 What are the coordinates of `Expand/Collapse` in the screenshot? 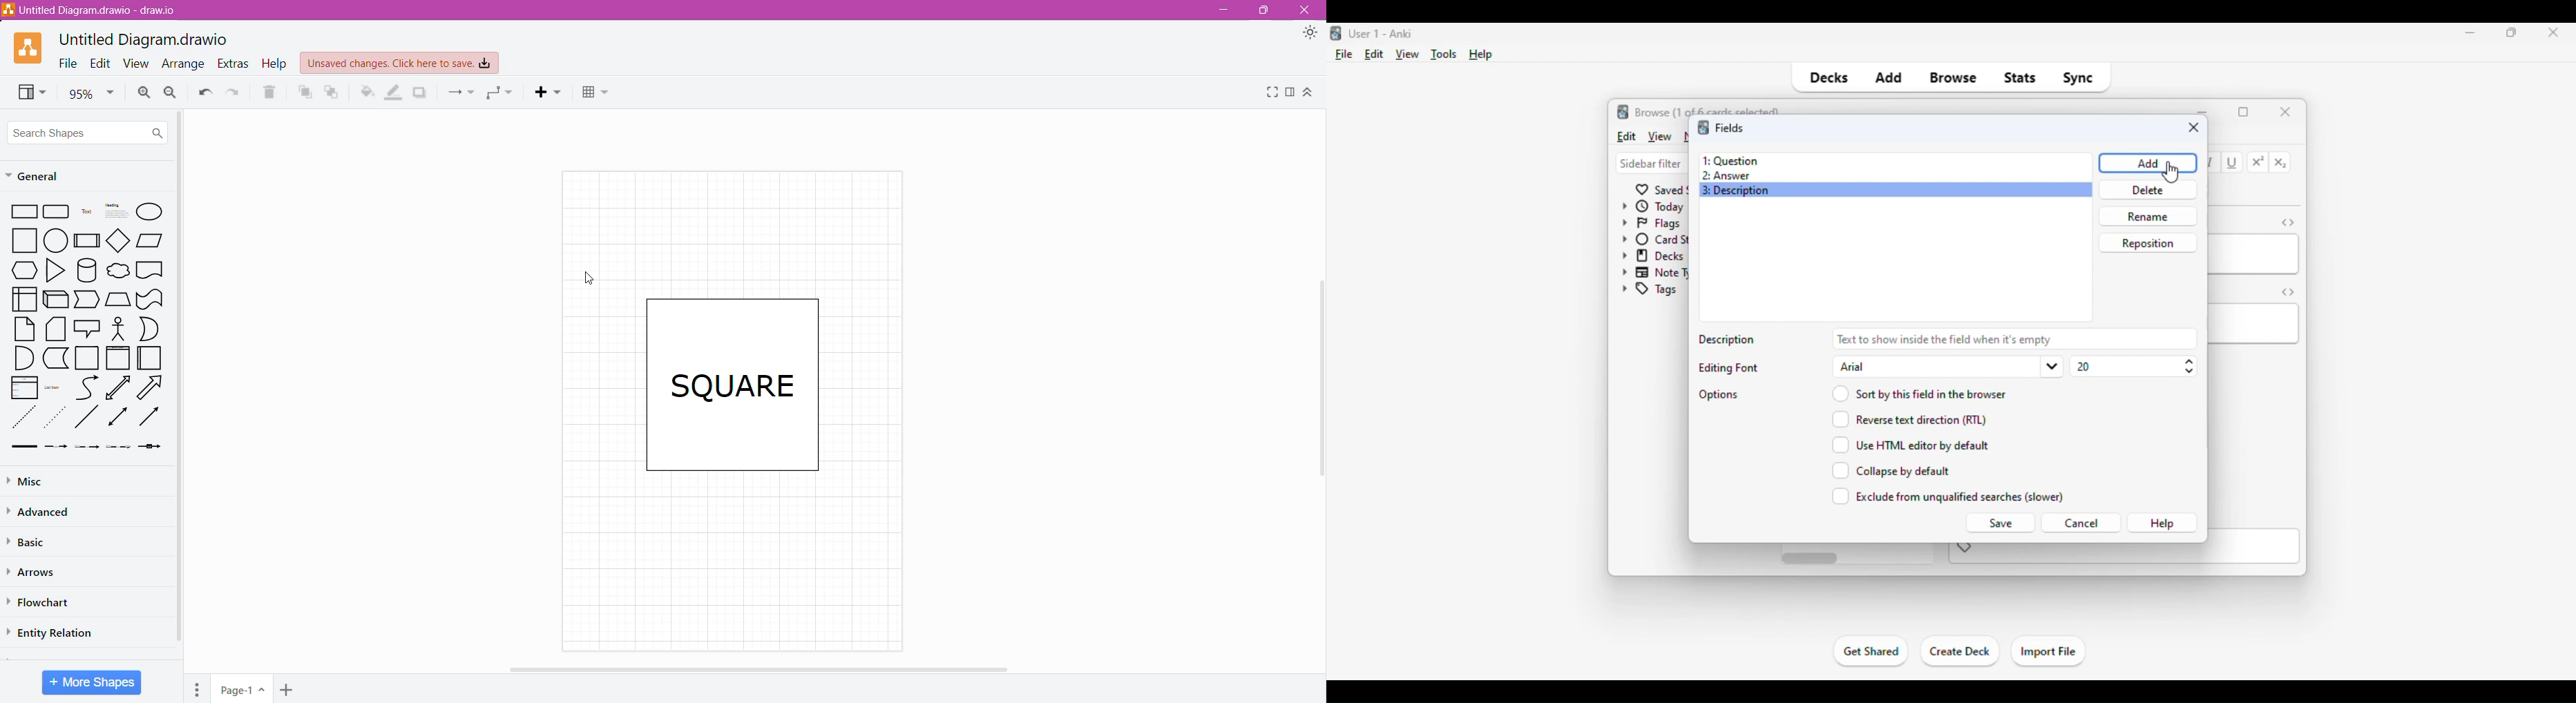 It's located at (1310, 95).